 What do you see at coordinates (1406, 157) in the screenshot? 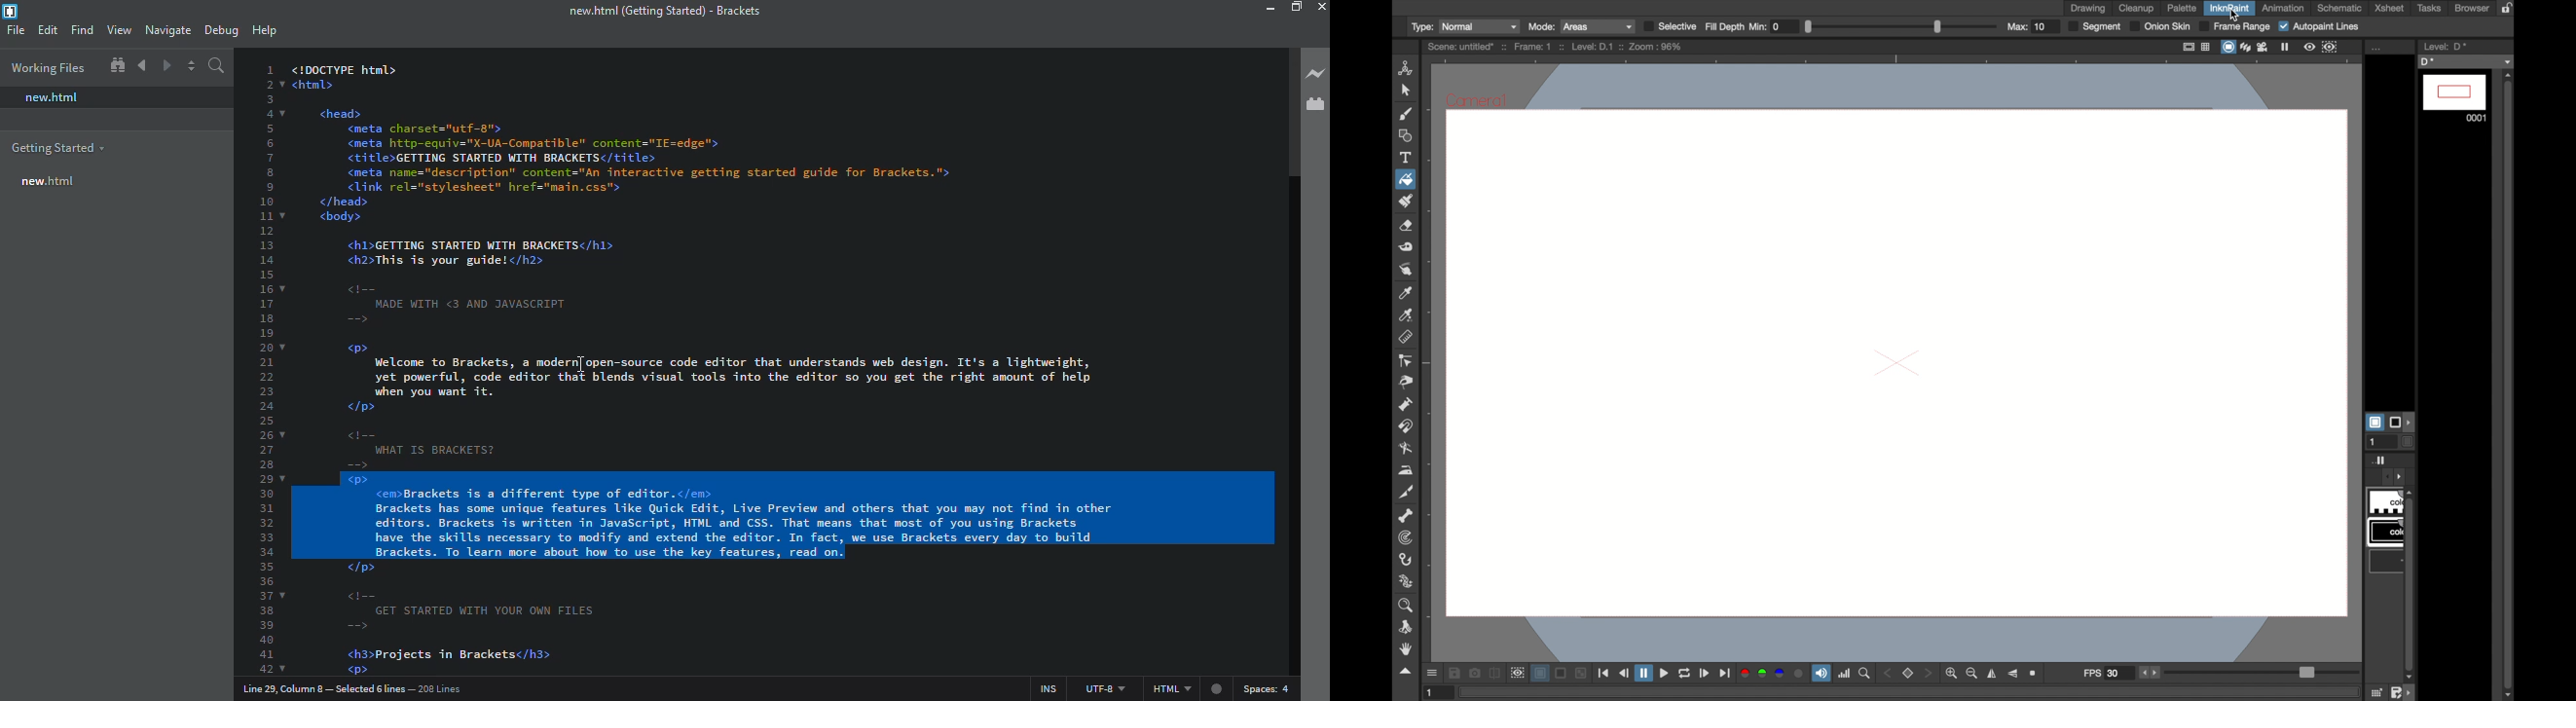
I see `type tool` at bounding box center [1406, 157].